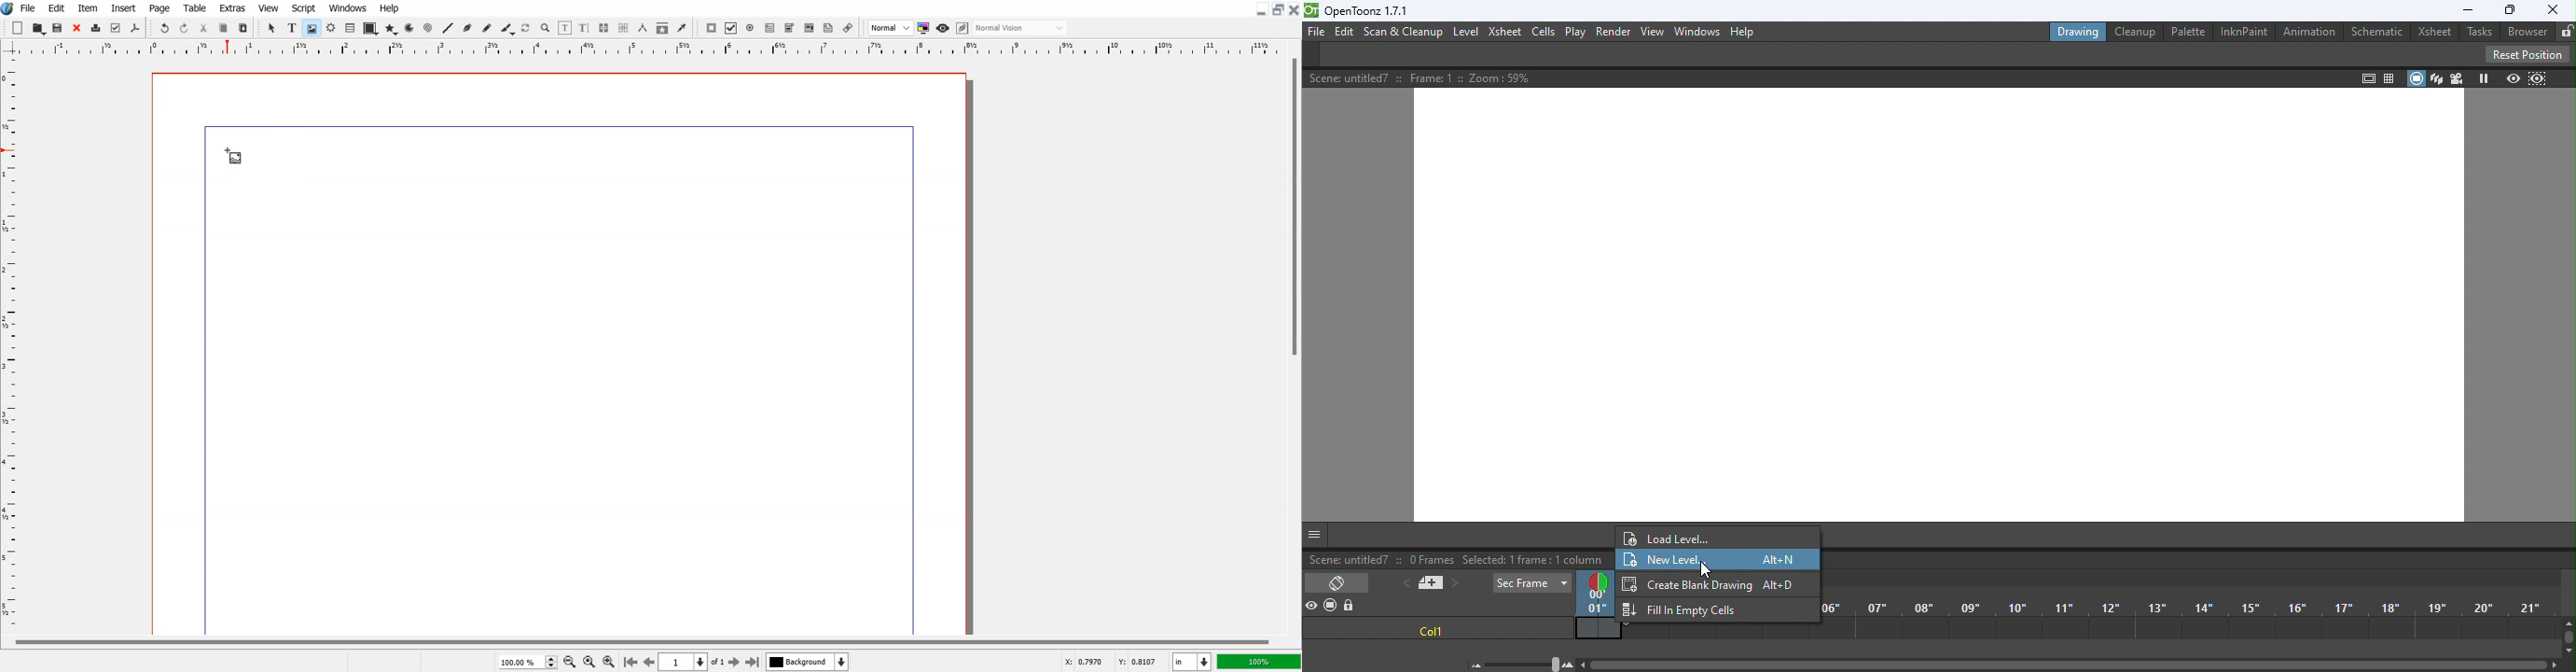  I want to click on Preview, so click(2514, 79).